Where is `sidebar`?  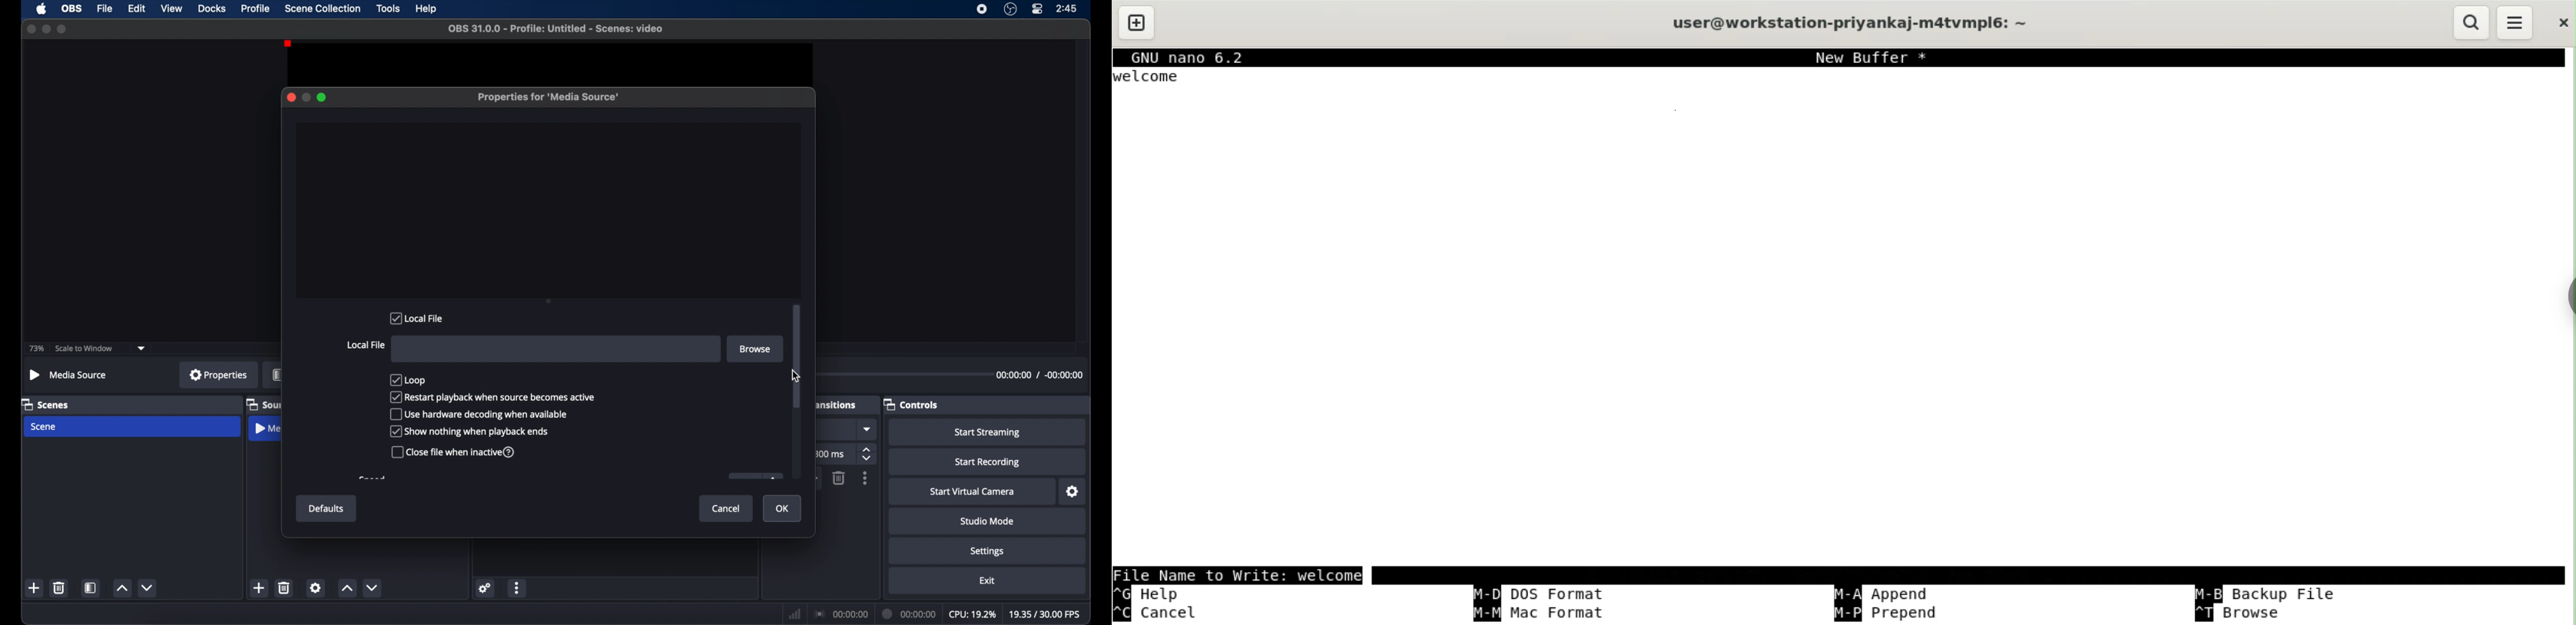
sidebar is located at coordinates (2565, 296).